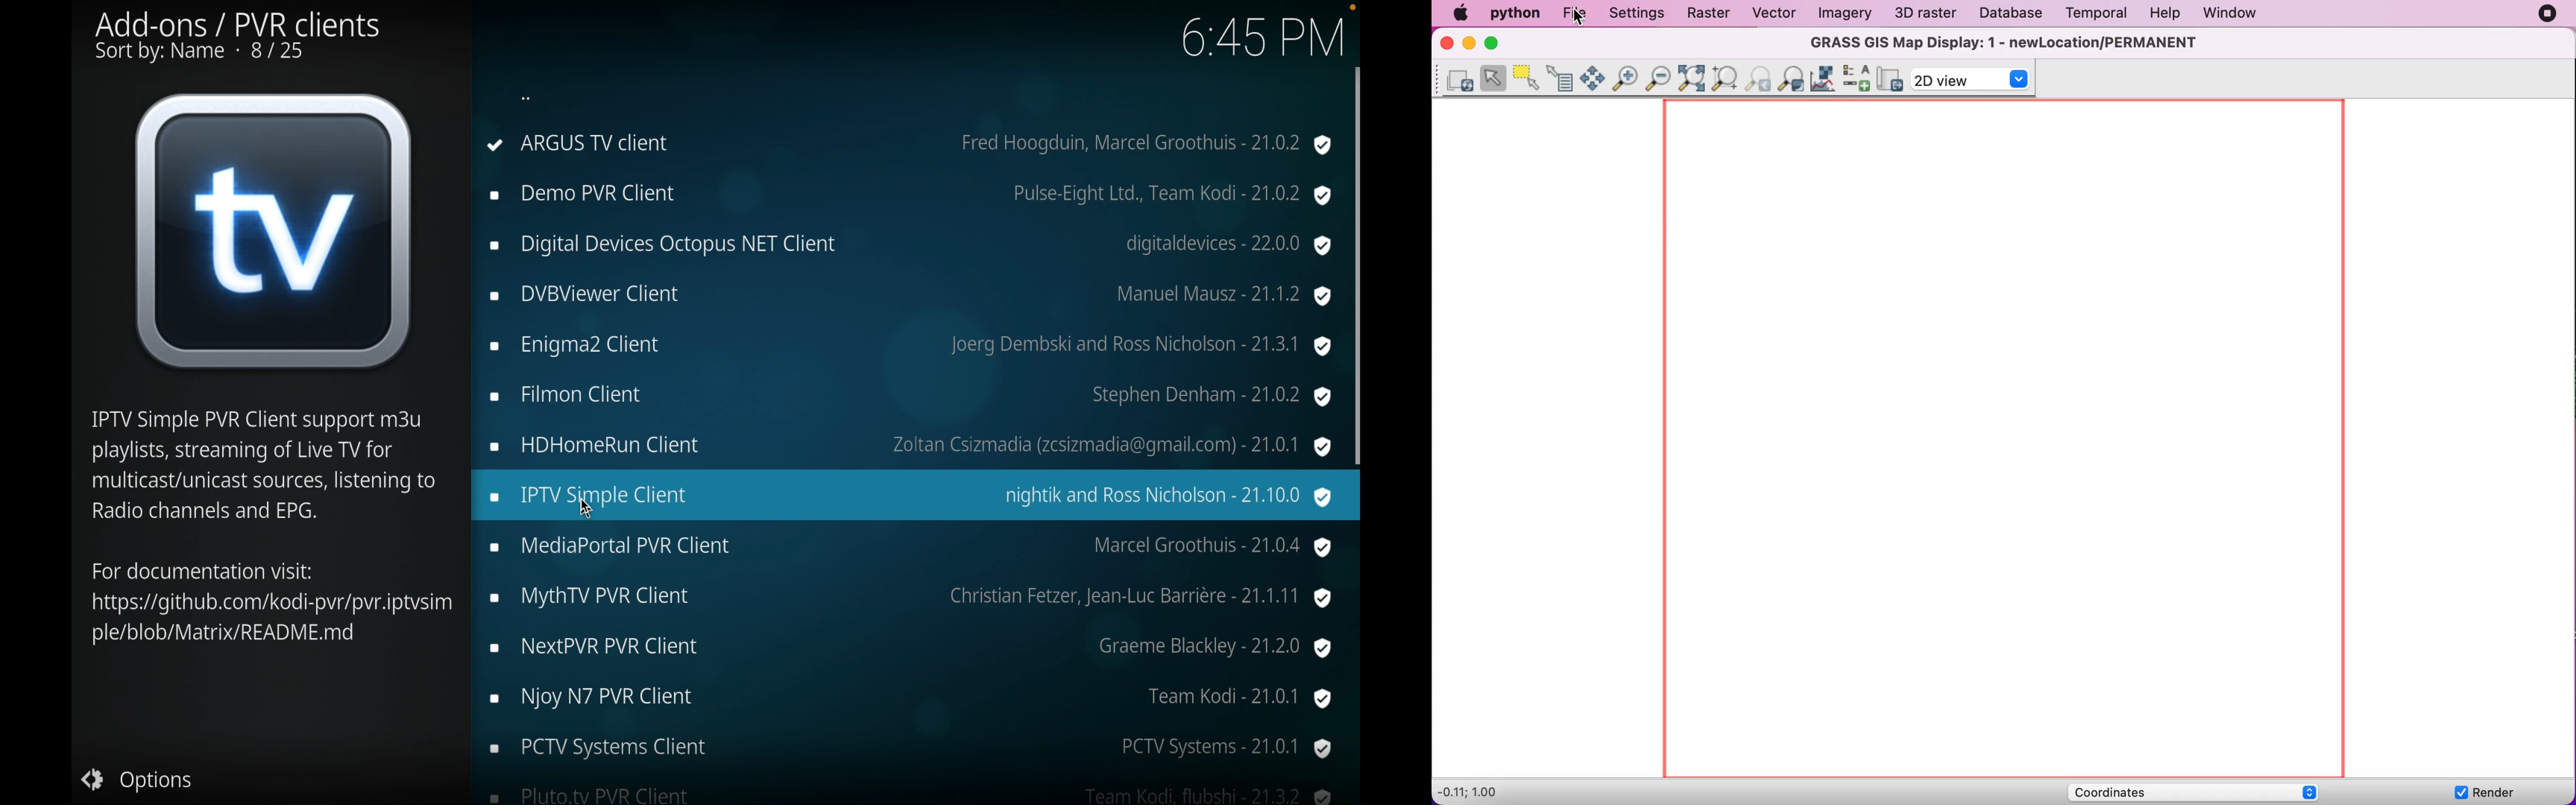  Describe the element at coordinates (914, 599) in the screenshot. I see `mythtv PVR client` at that location.